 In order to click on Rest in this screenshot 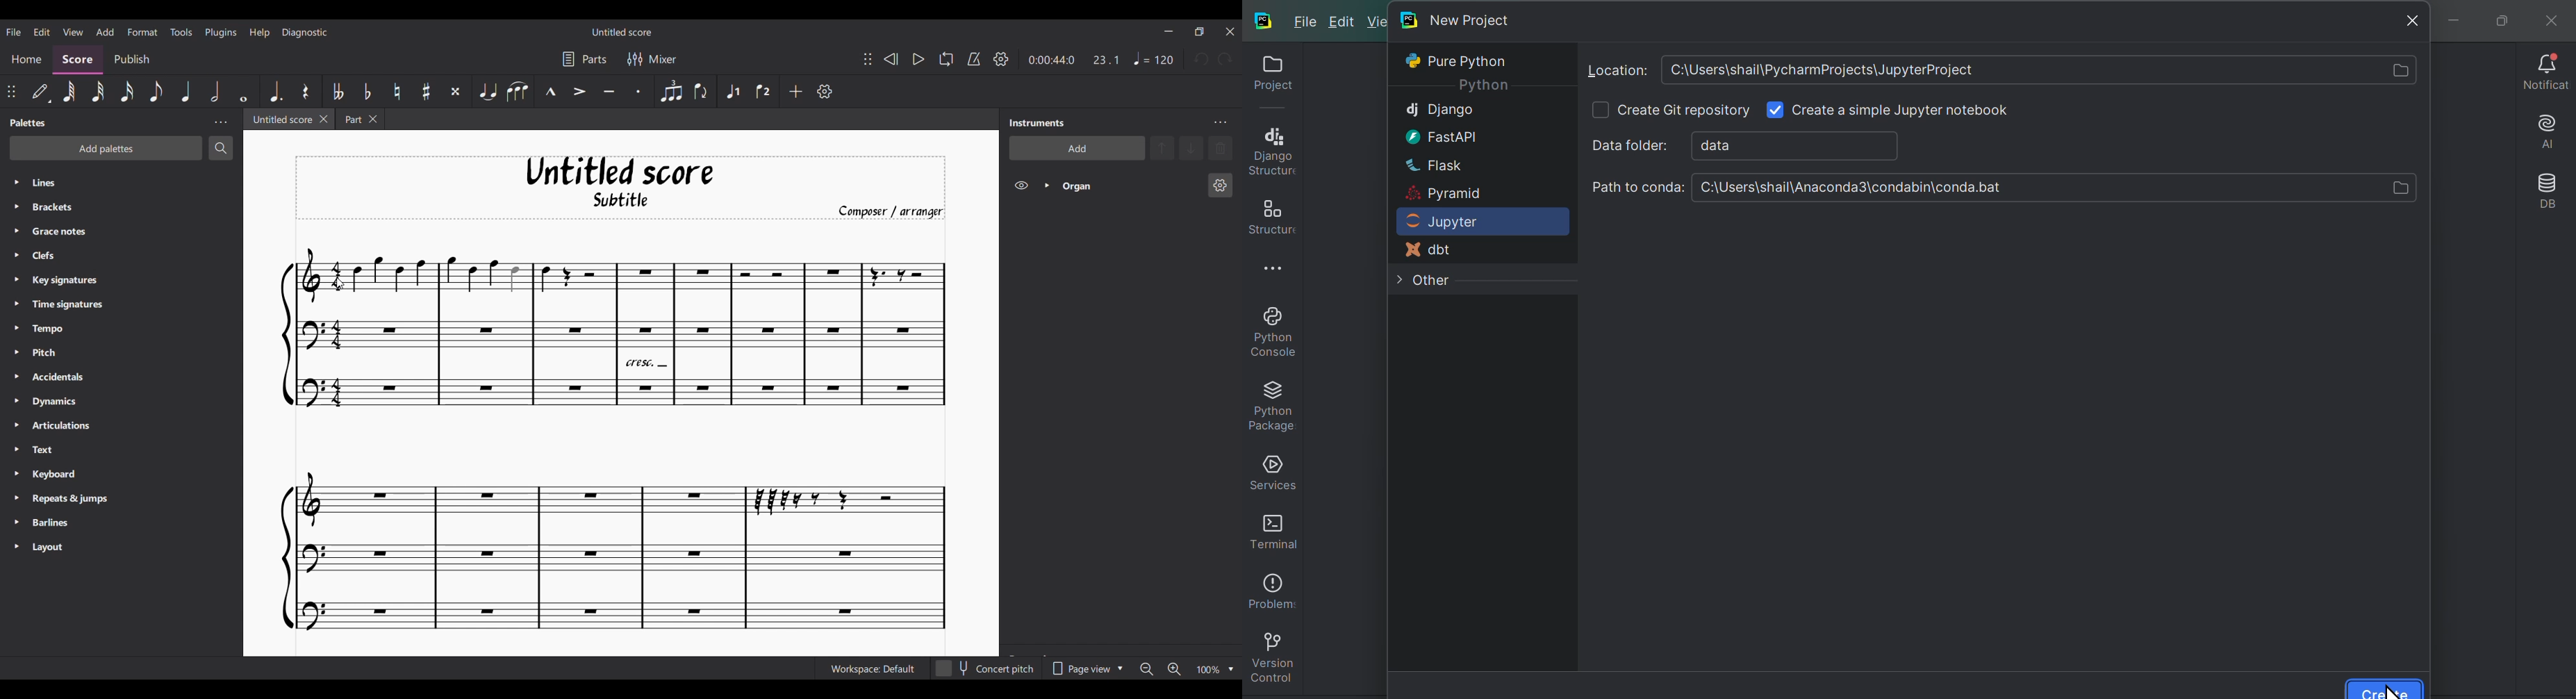, I will do `click(305, 91)`.